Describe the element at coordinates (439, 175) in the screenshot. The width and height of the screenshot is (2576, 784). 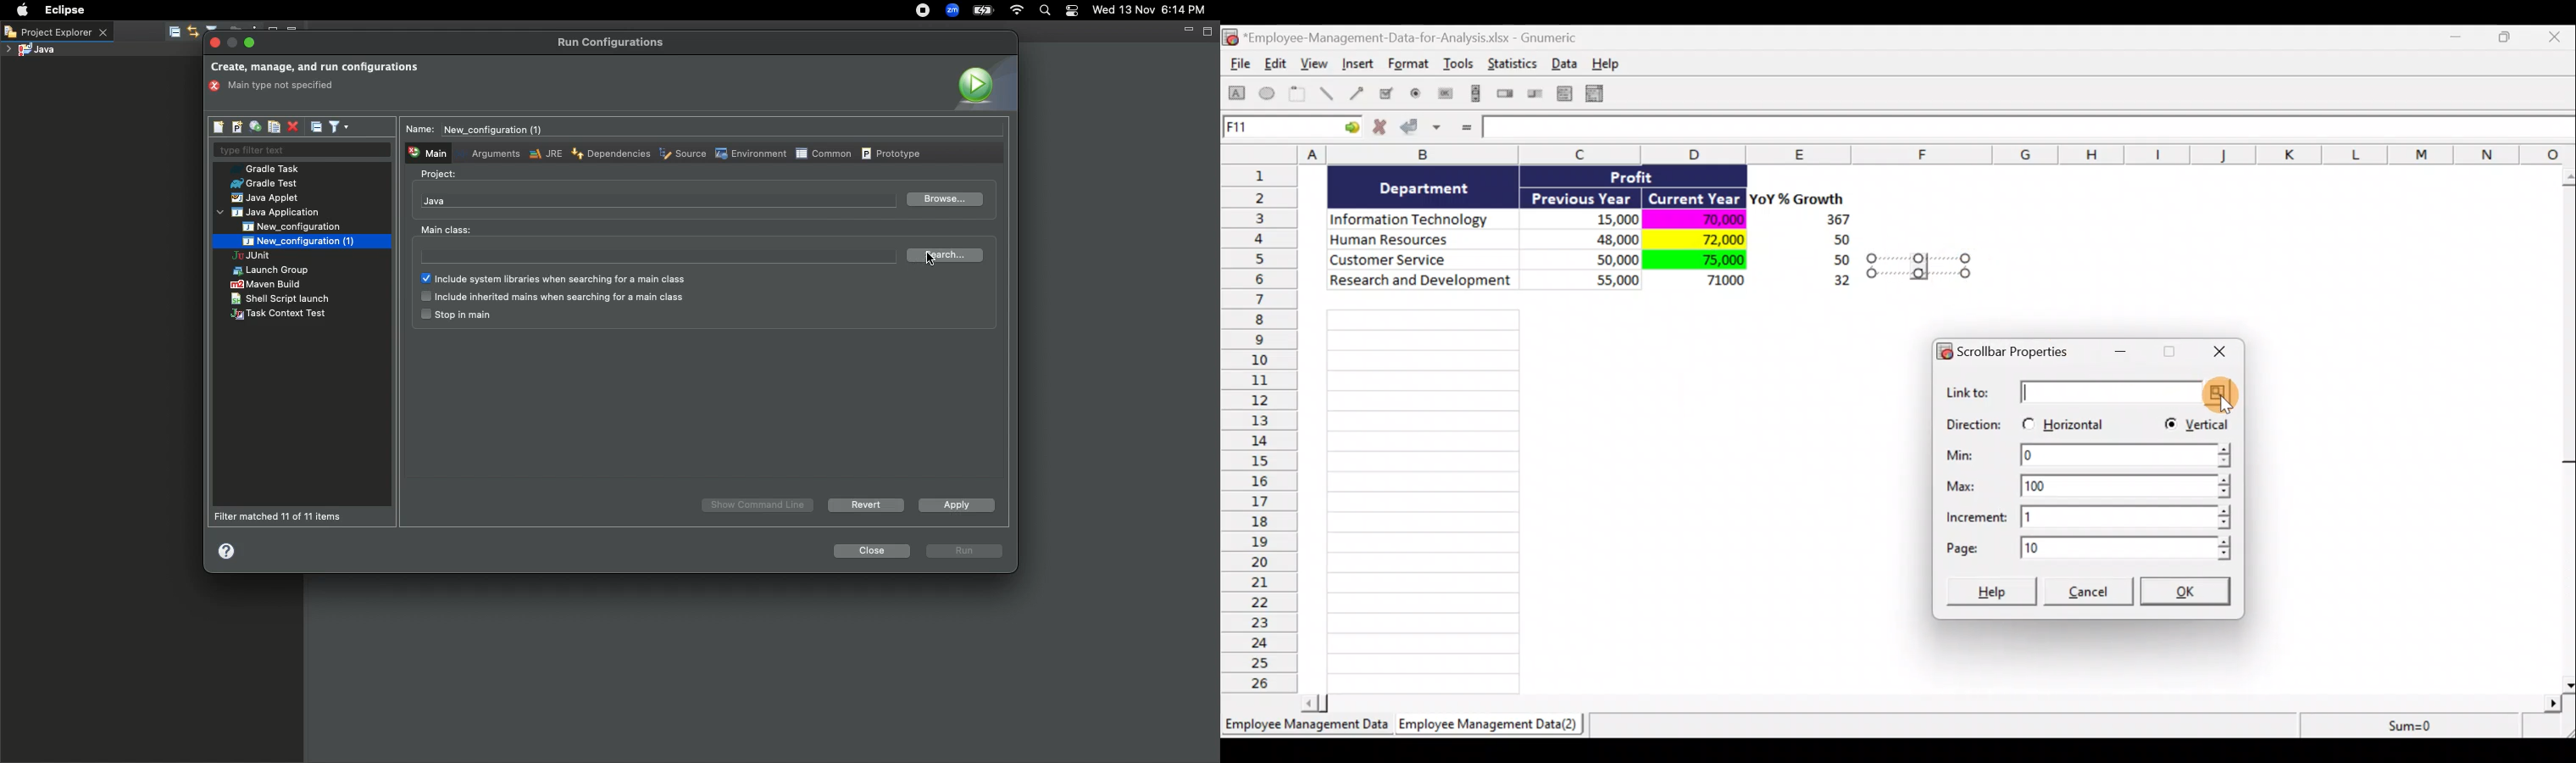
I see `Project` at that location.